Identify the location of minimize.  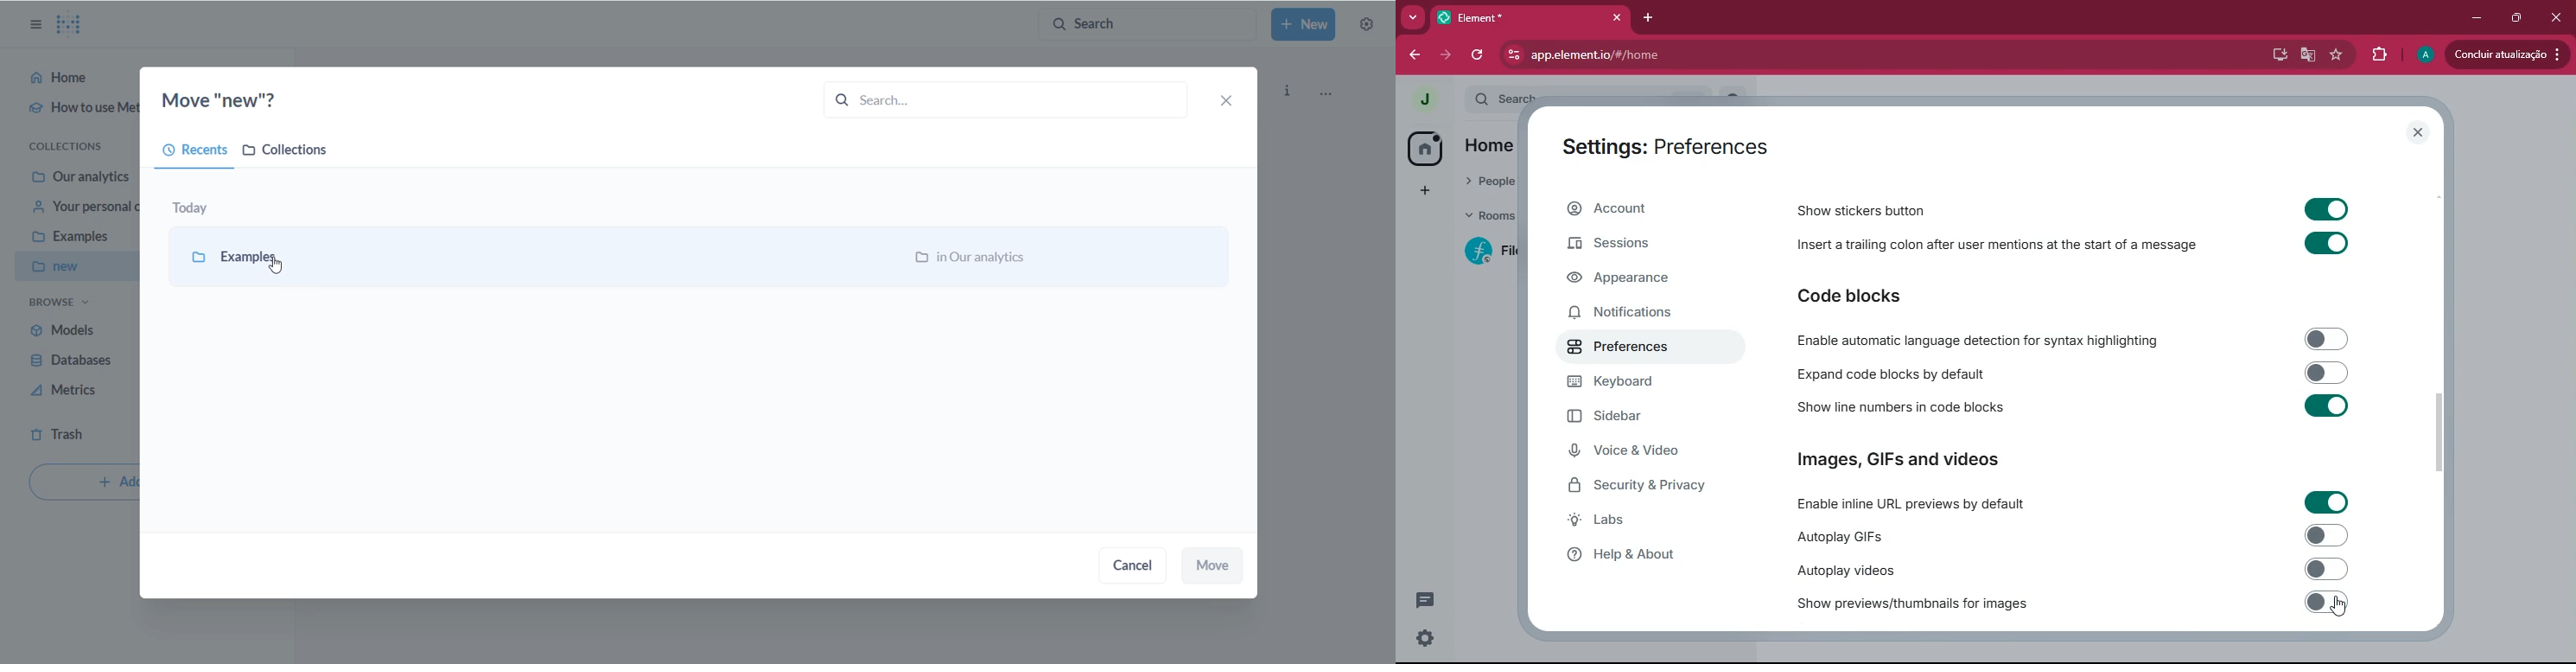
(2474, 18).